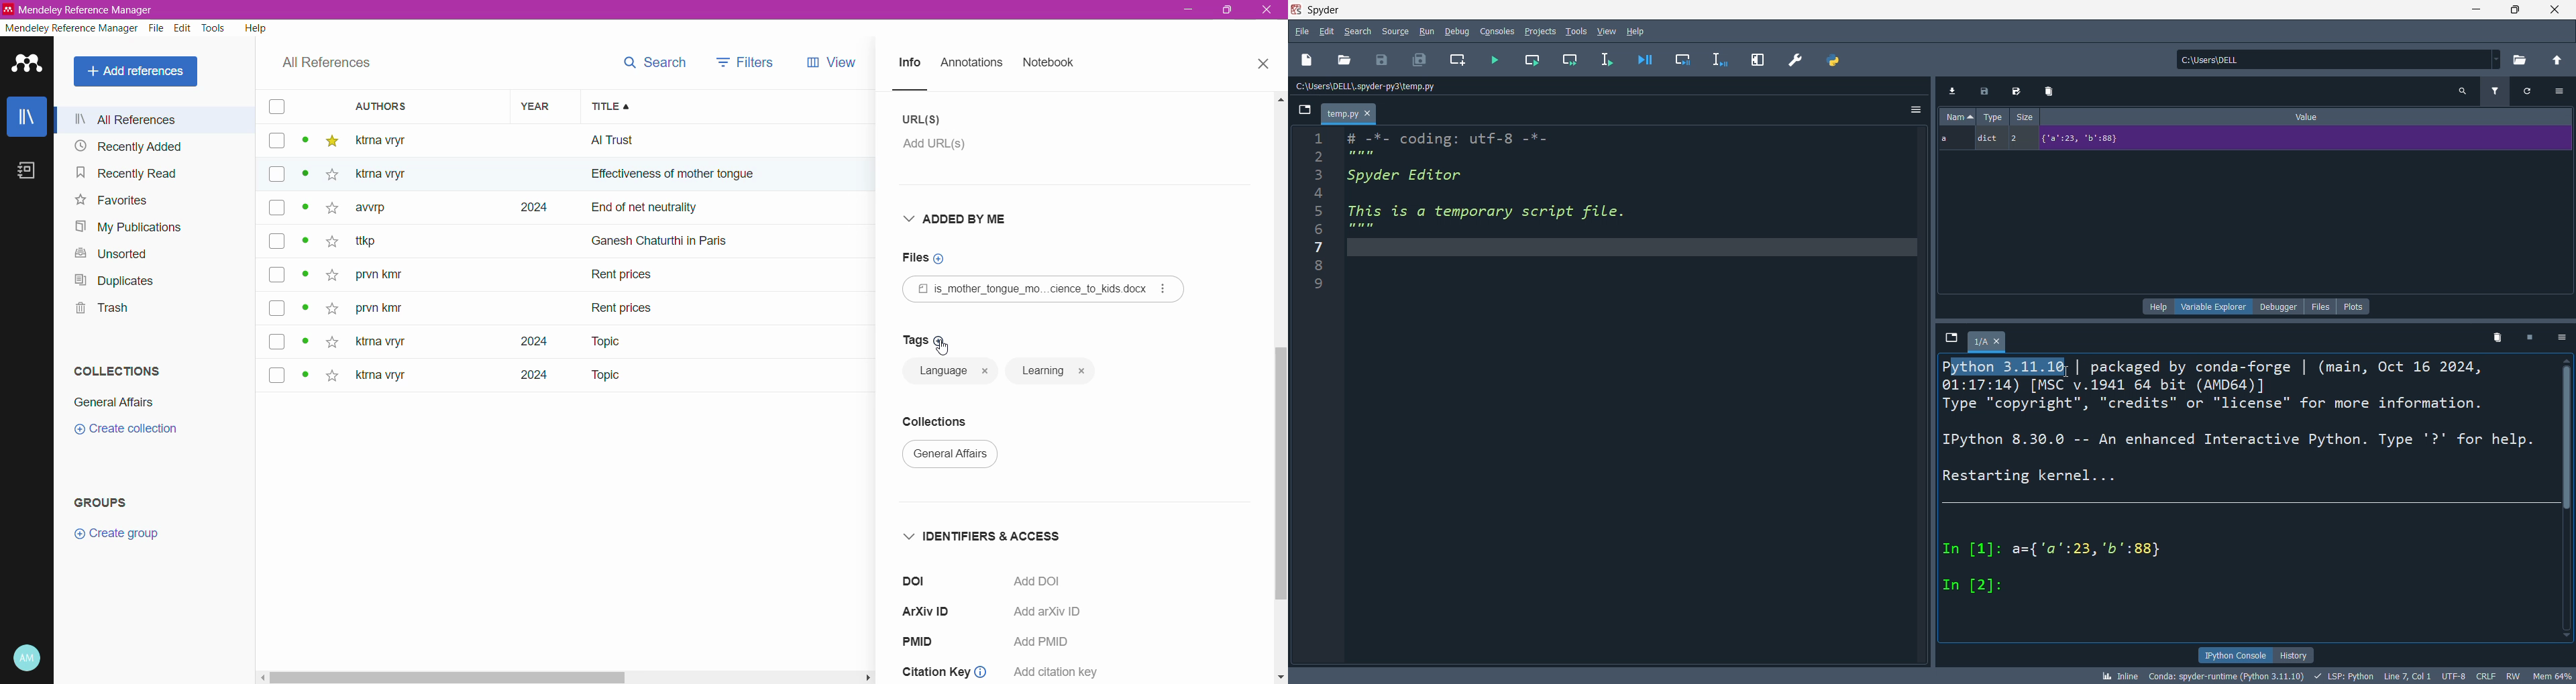 This screenshot has width=2576, height=700. I want to click on variable explorer, so click(2212, 307).